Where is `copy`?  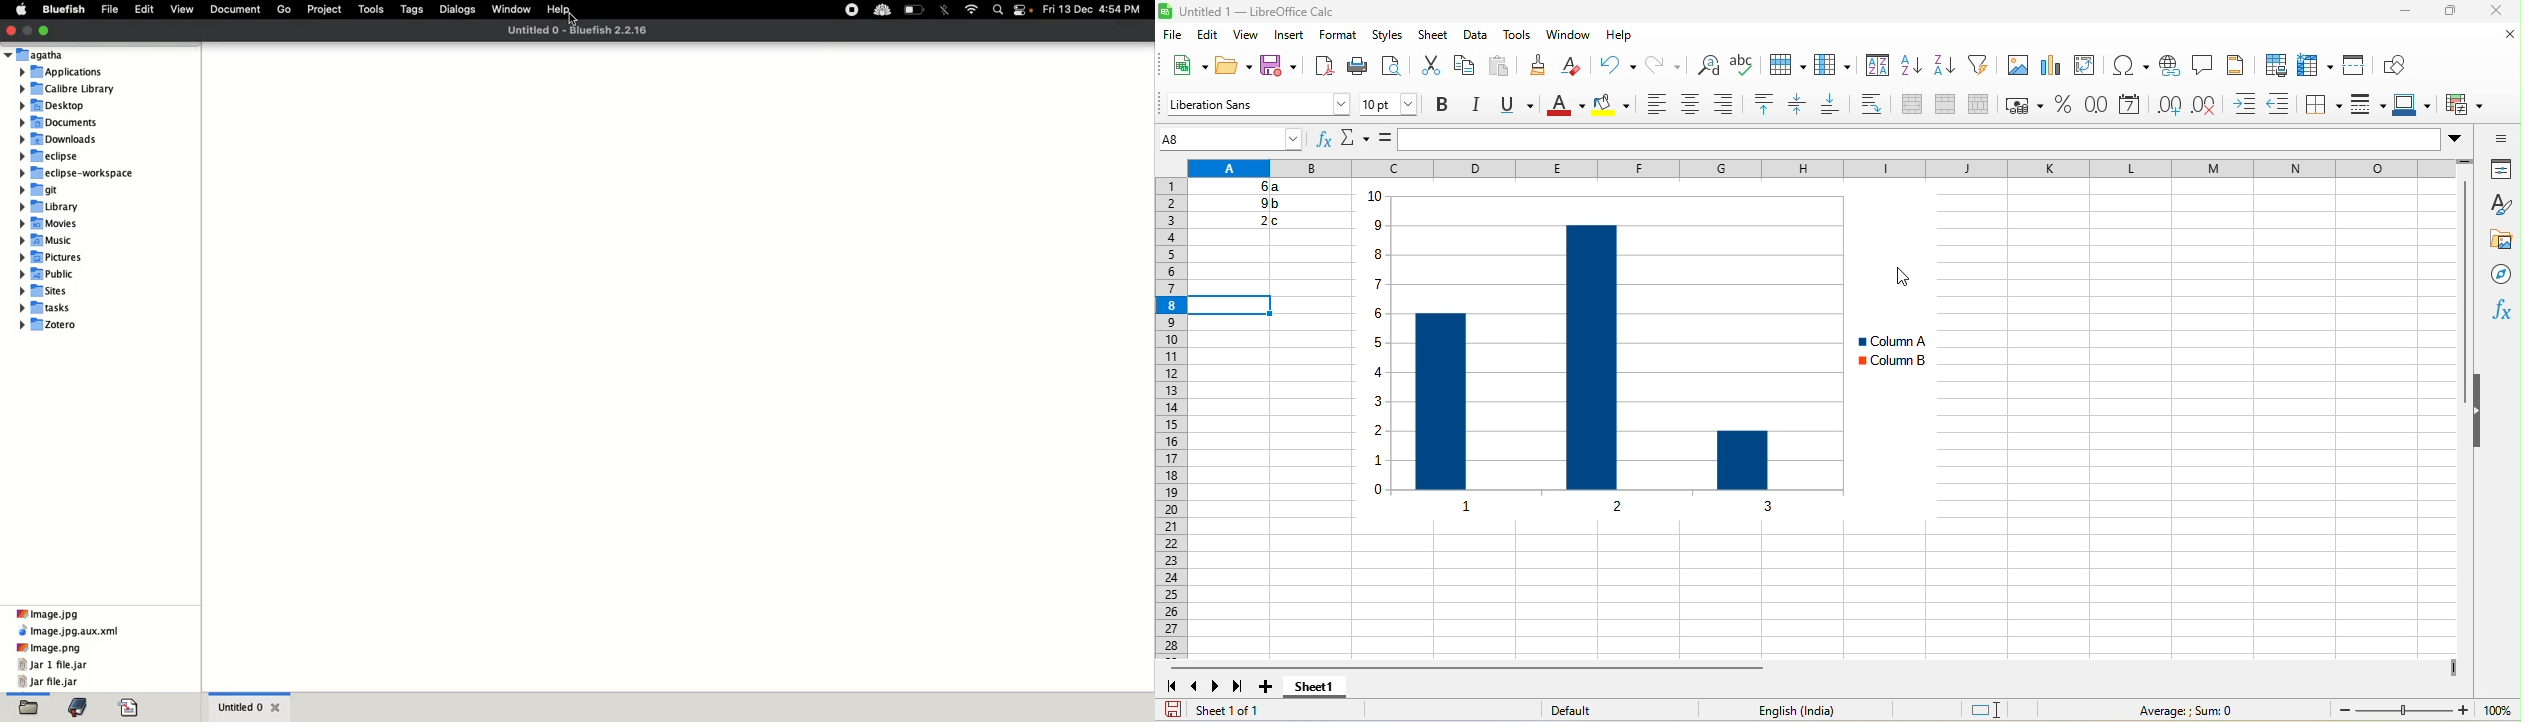
copy is located at coordinates (1471, 64).